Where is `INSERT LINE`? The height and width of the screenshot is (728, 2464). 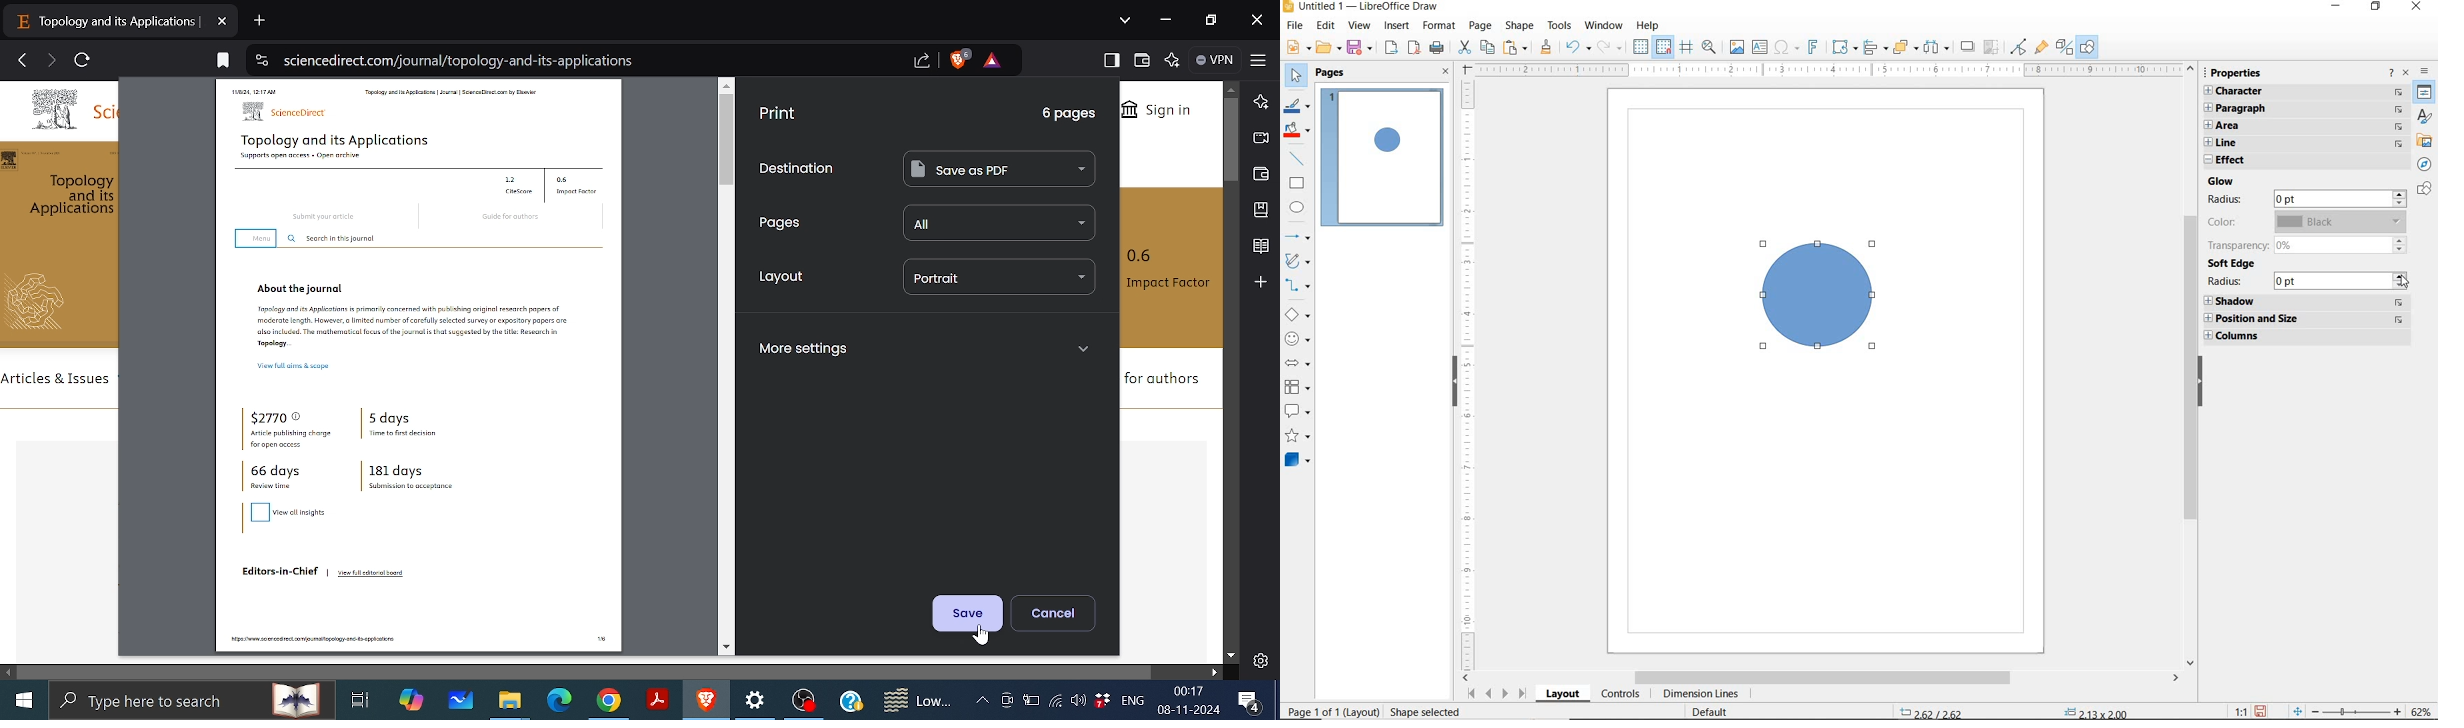
INSERT LINE is located at coordinates (1300, 158).